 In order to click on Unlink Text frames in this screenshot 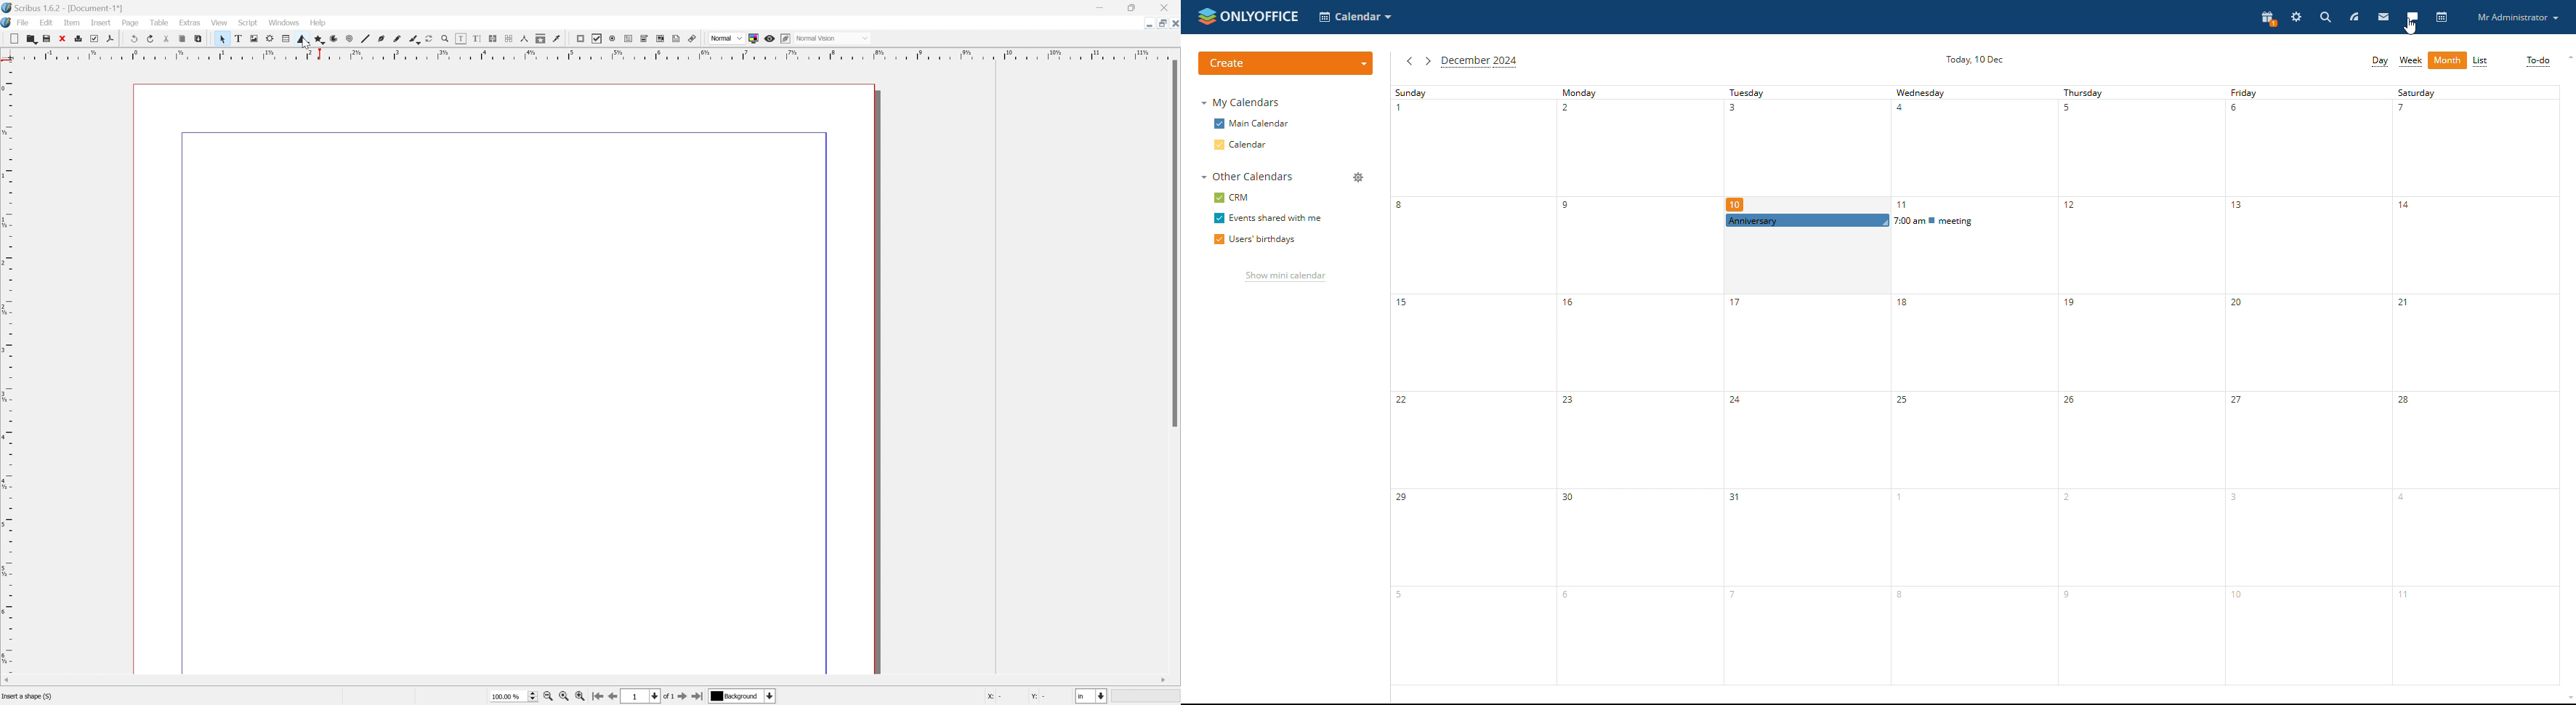, I will do `click(507, 38)`.